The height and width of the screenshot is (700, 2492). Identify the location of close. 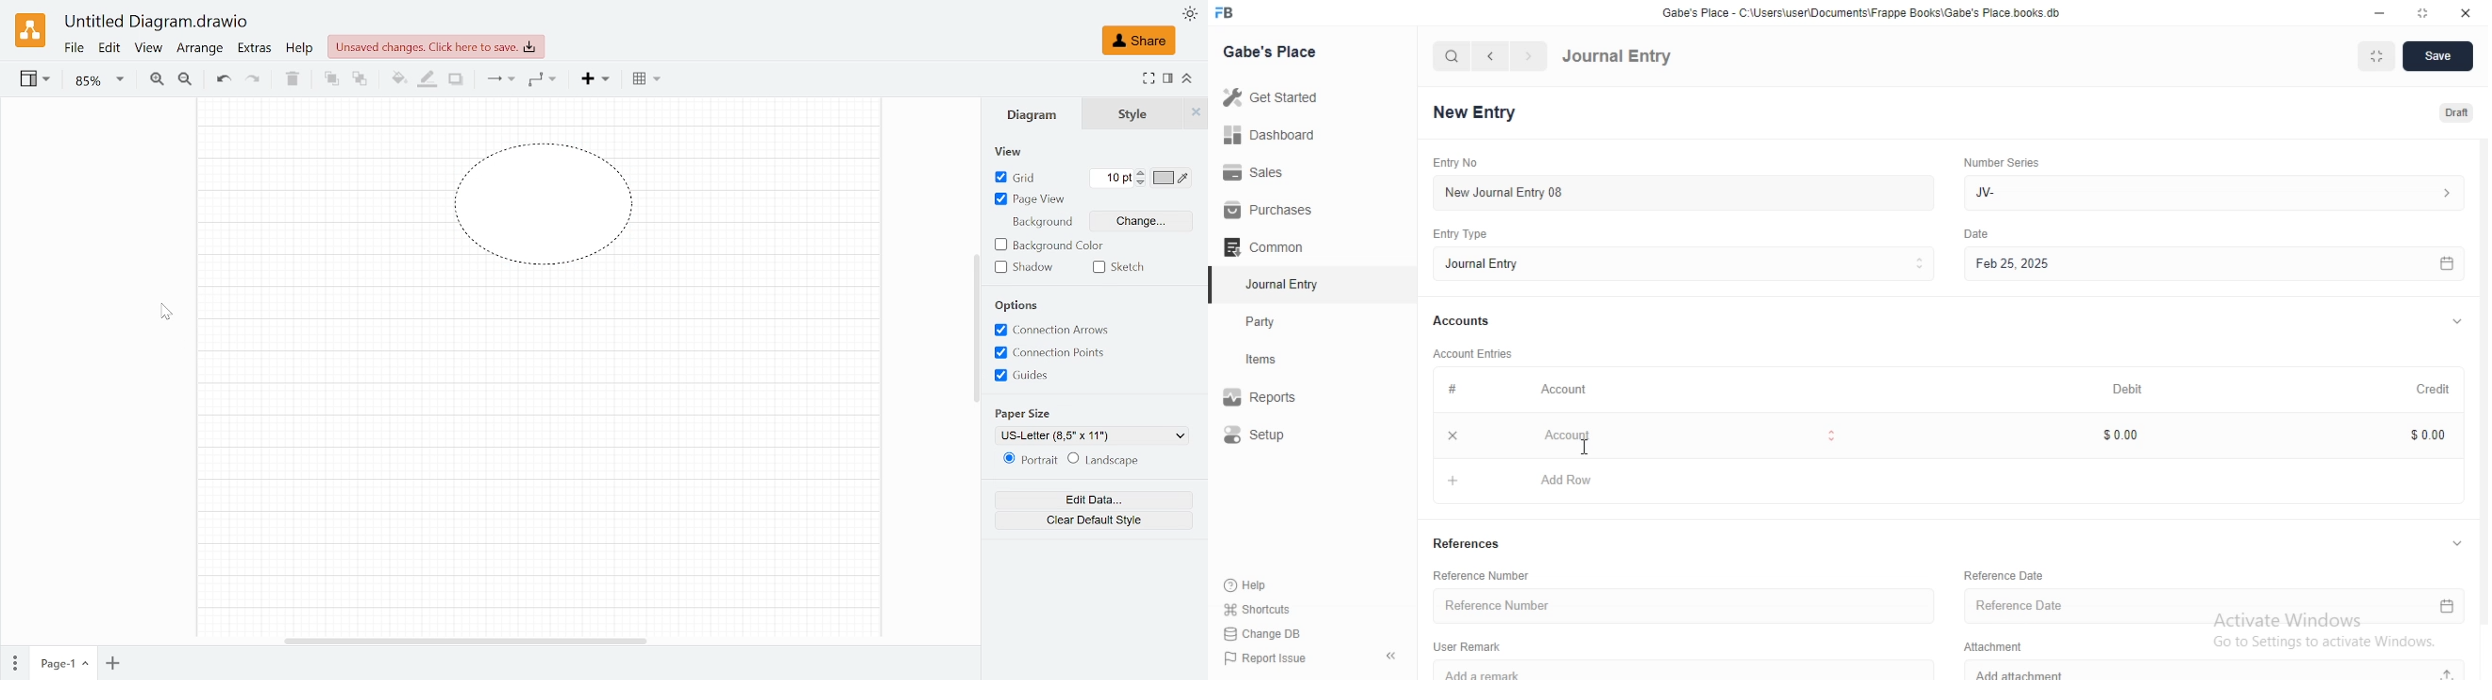
(2464, 11).